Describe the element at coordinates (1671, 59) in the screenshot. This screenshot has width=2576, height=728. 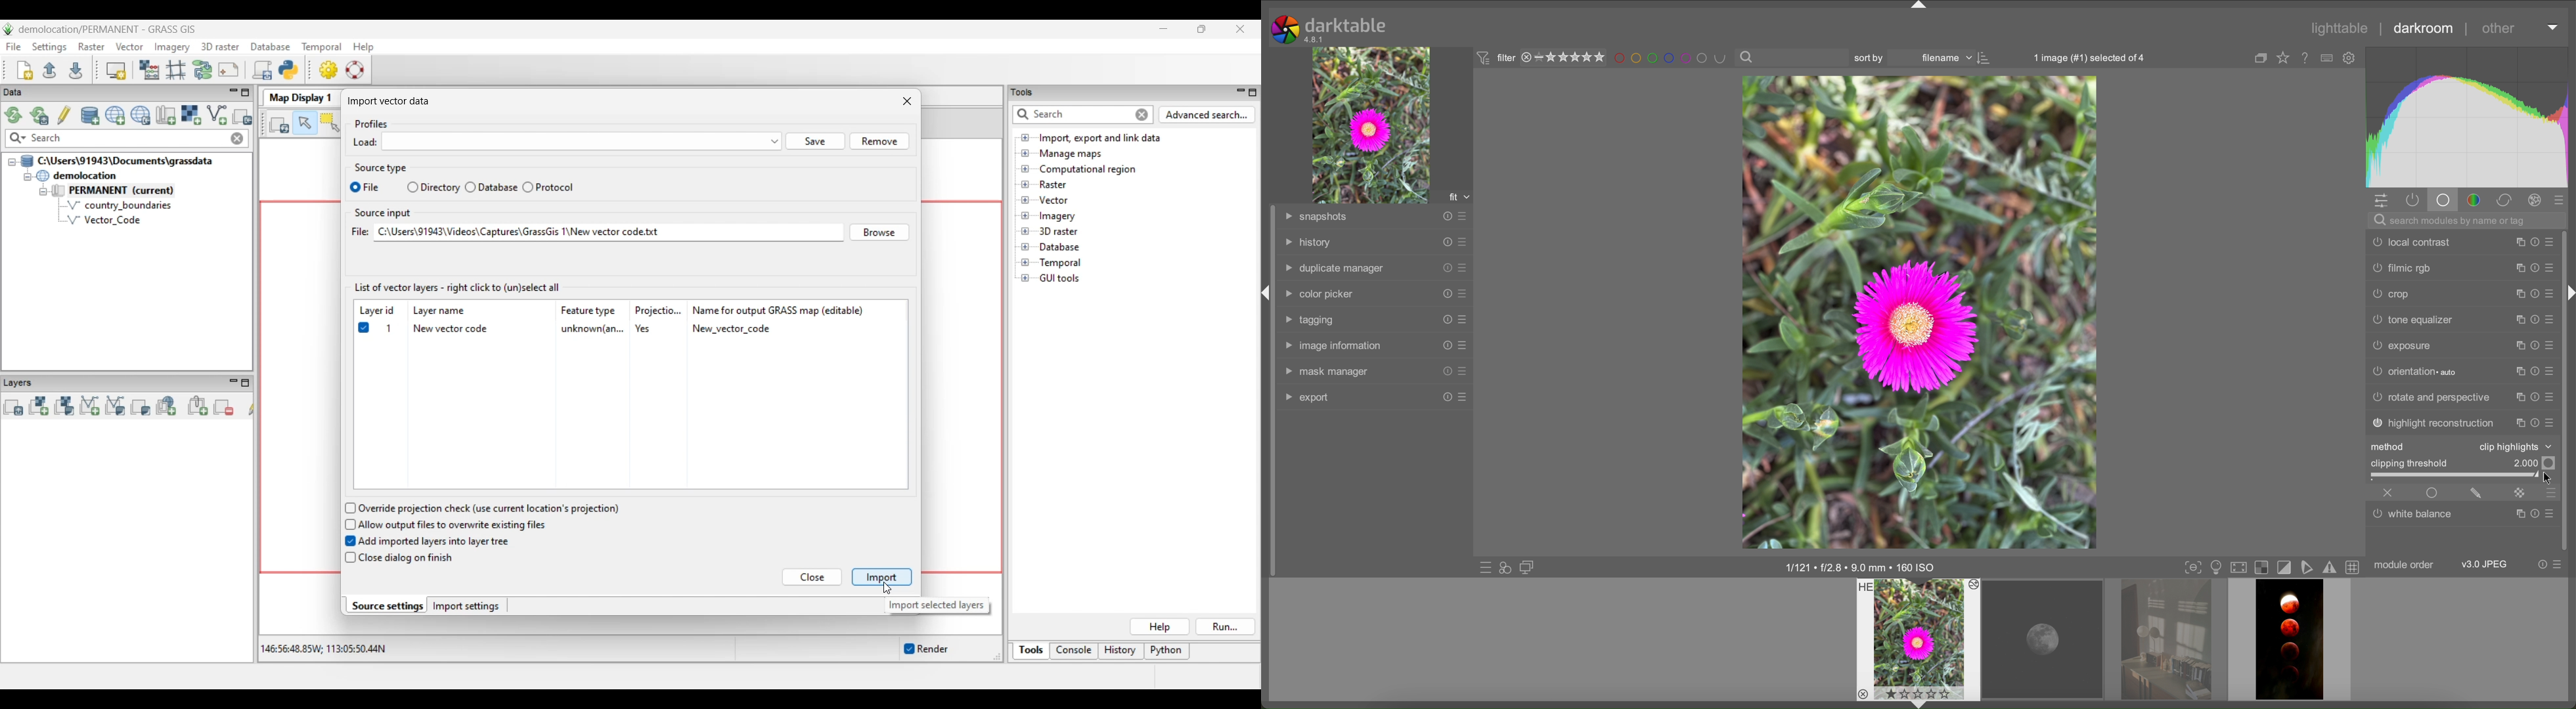
I see `filter by images color level` at that location.